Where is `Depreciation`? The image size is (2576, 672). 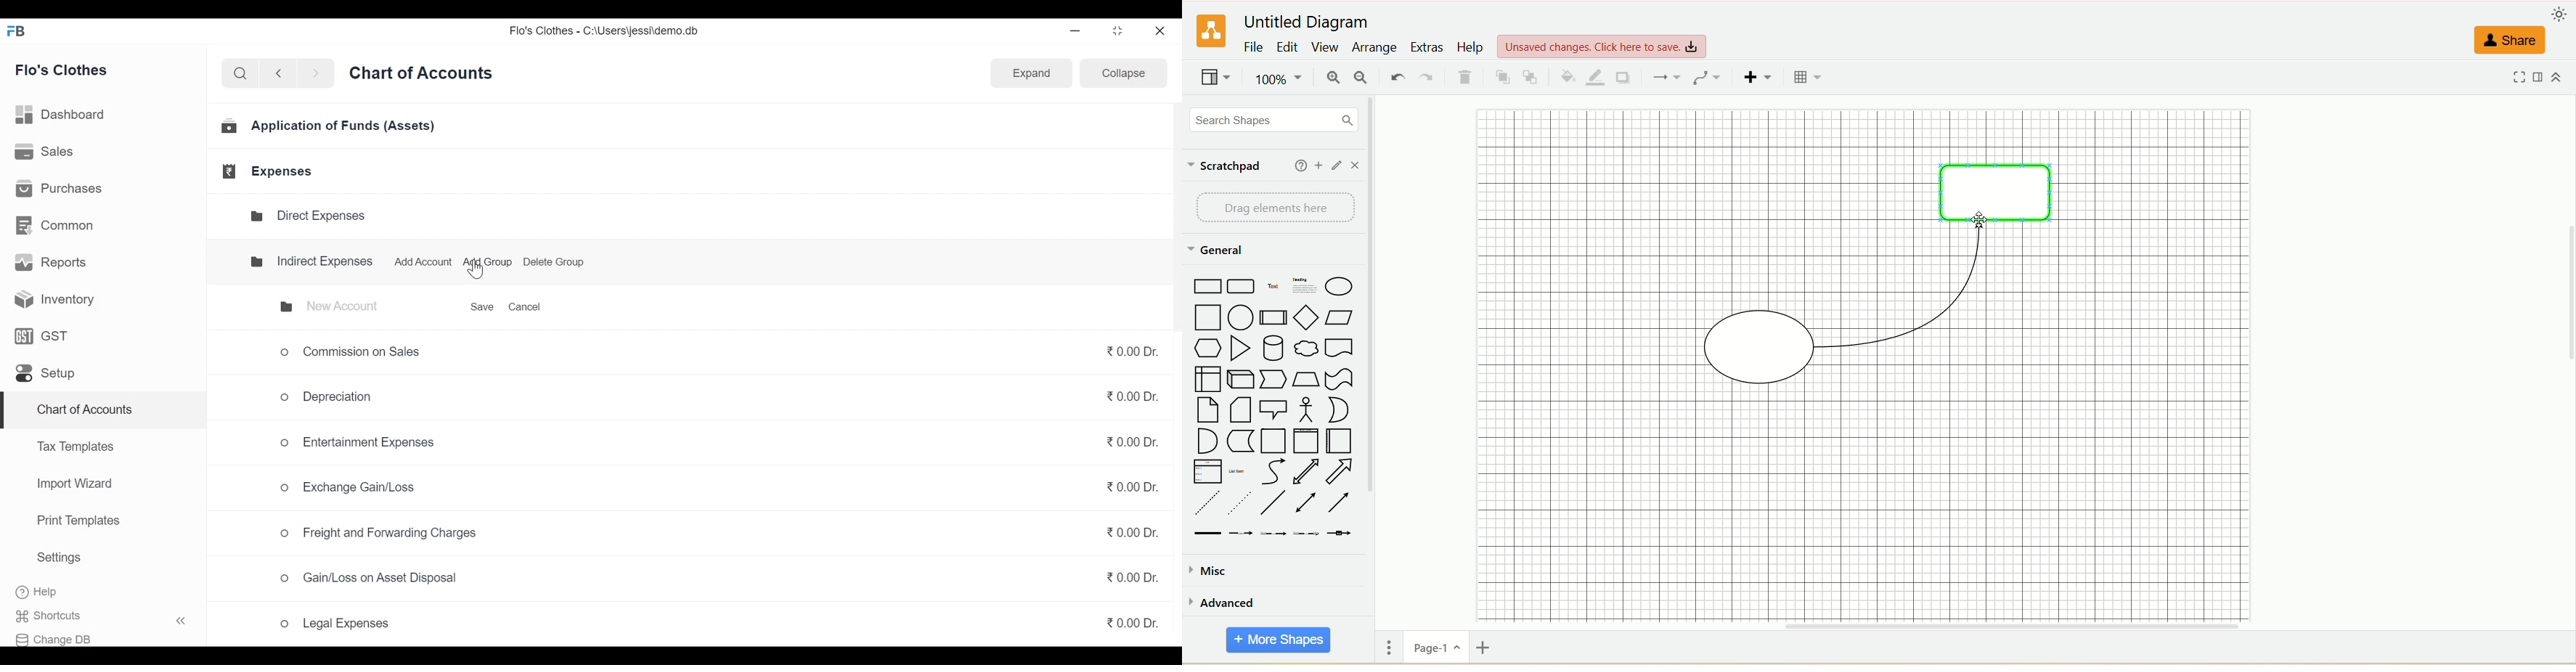 Depreciation is located at coordinates (331, 400).